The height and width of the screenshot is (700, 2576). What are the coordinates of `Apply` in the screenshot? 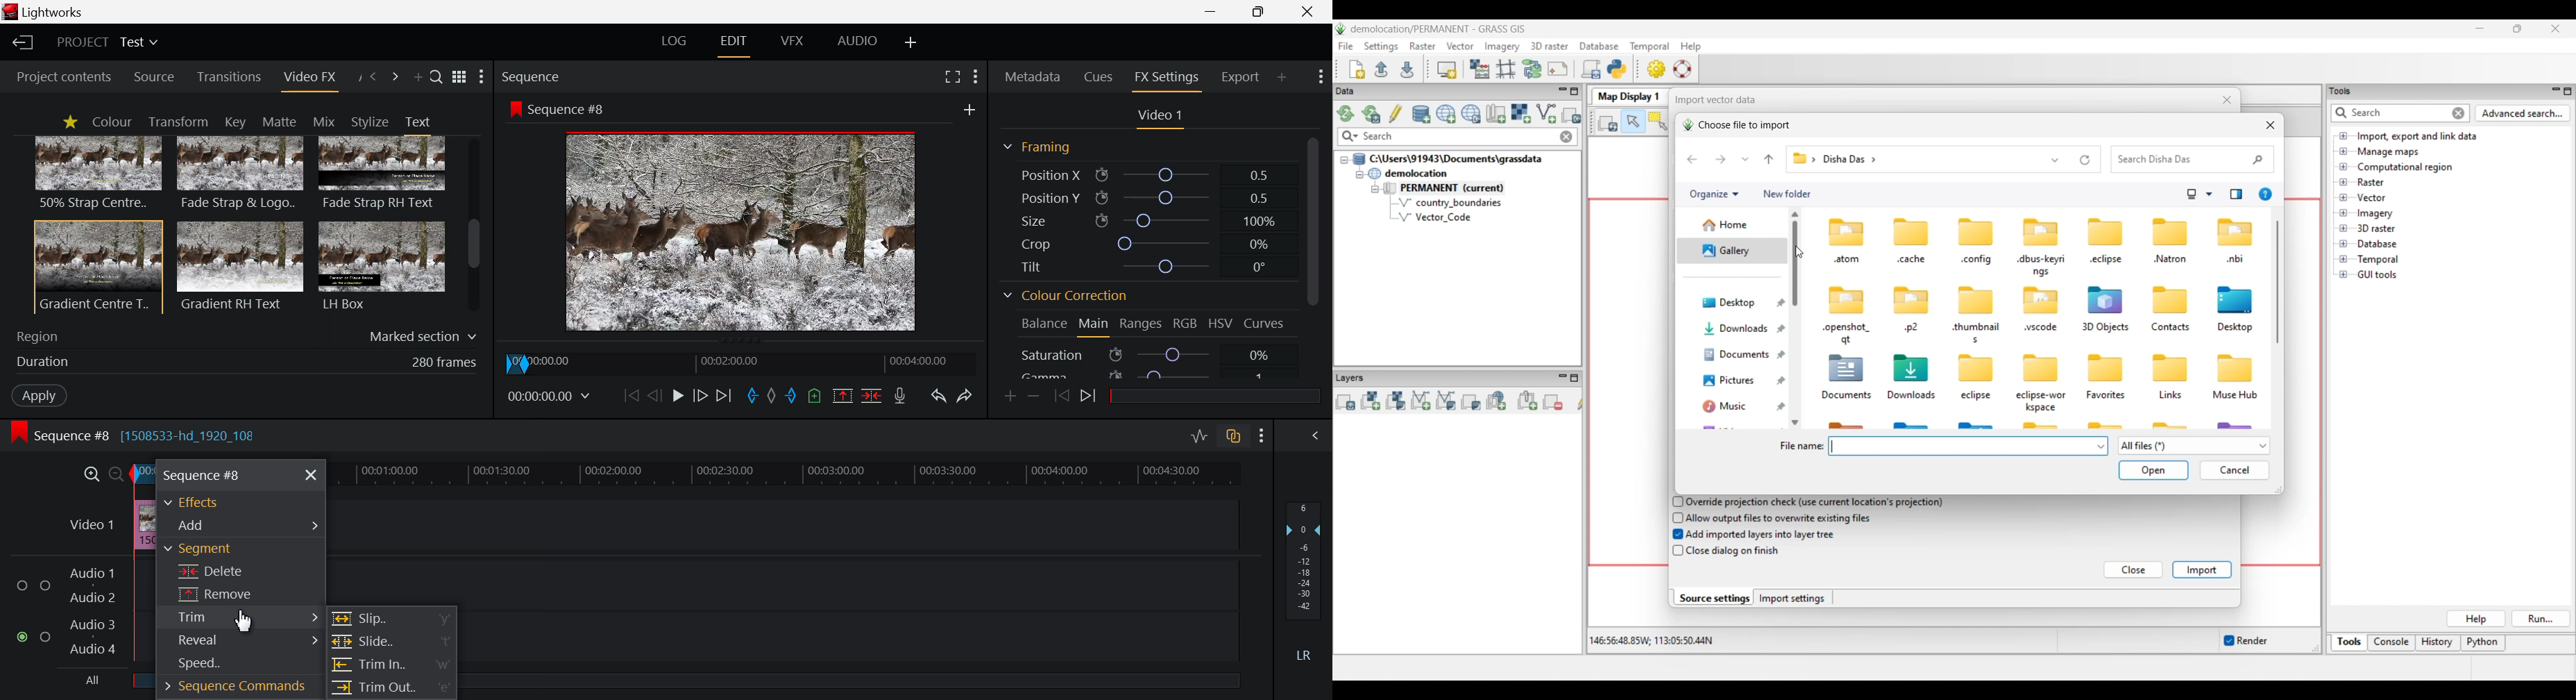 It's located at (36, 394).